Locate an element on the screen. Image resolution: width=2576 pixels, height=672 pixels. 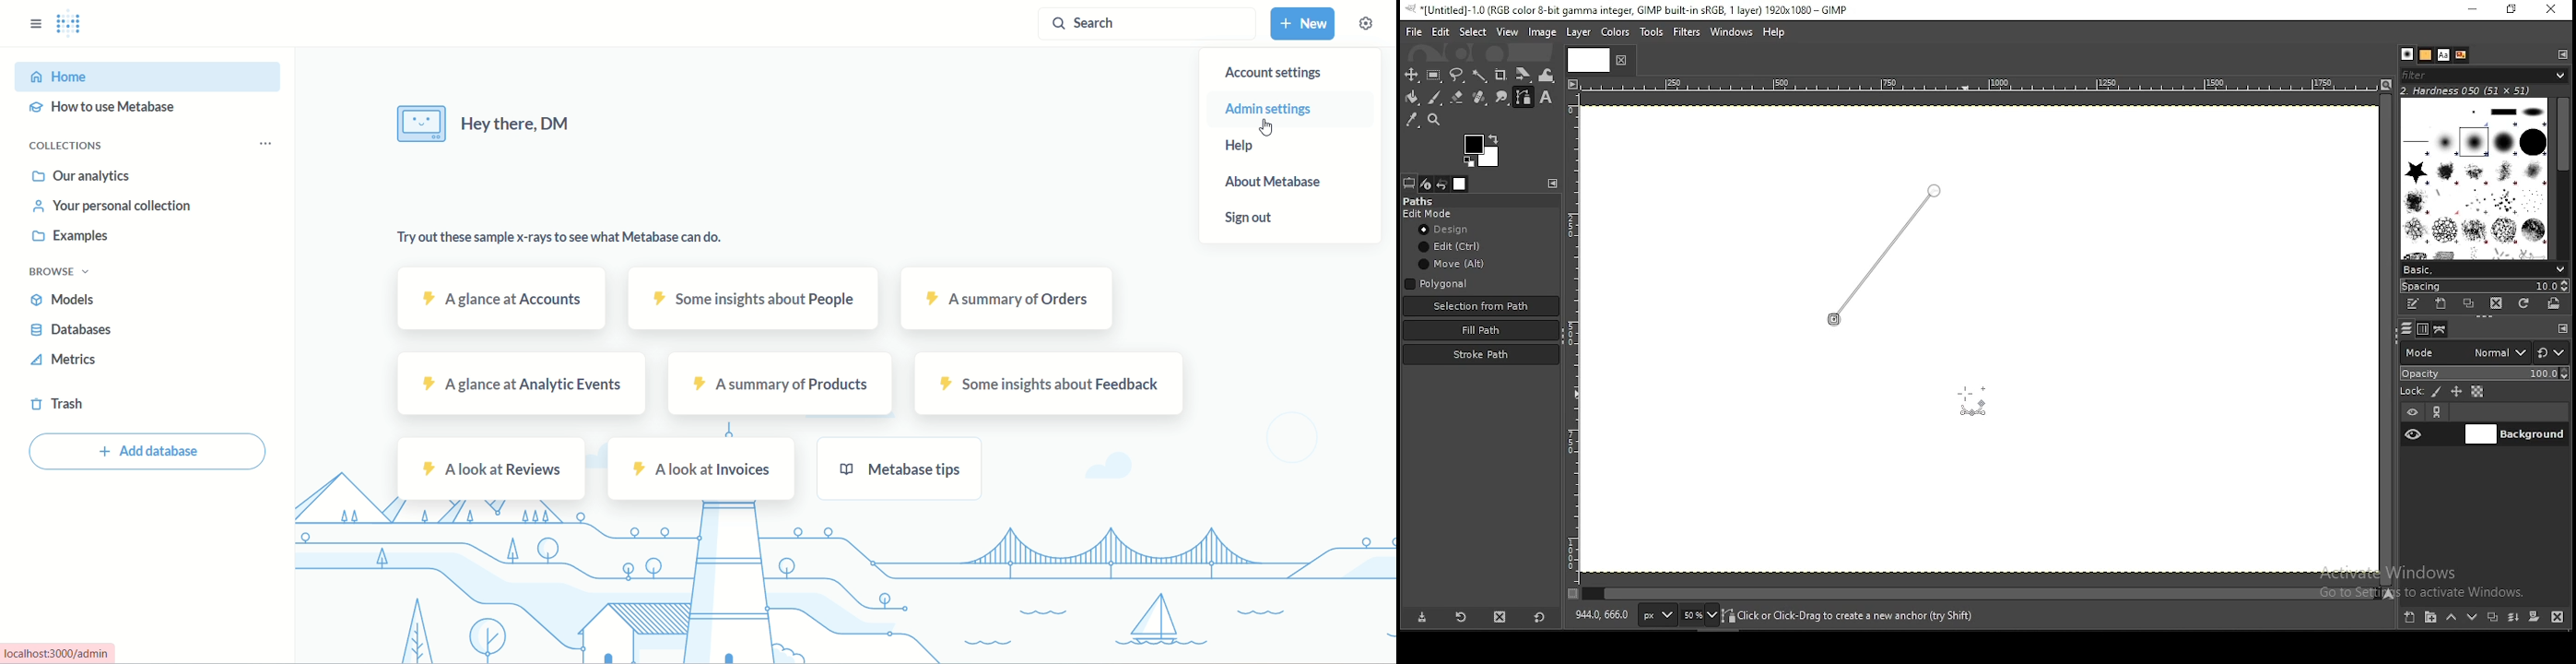
close is located at coordinates (1621, 63).